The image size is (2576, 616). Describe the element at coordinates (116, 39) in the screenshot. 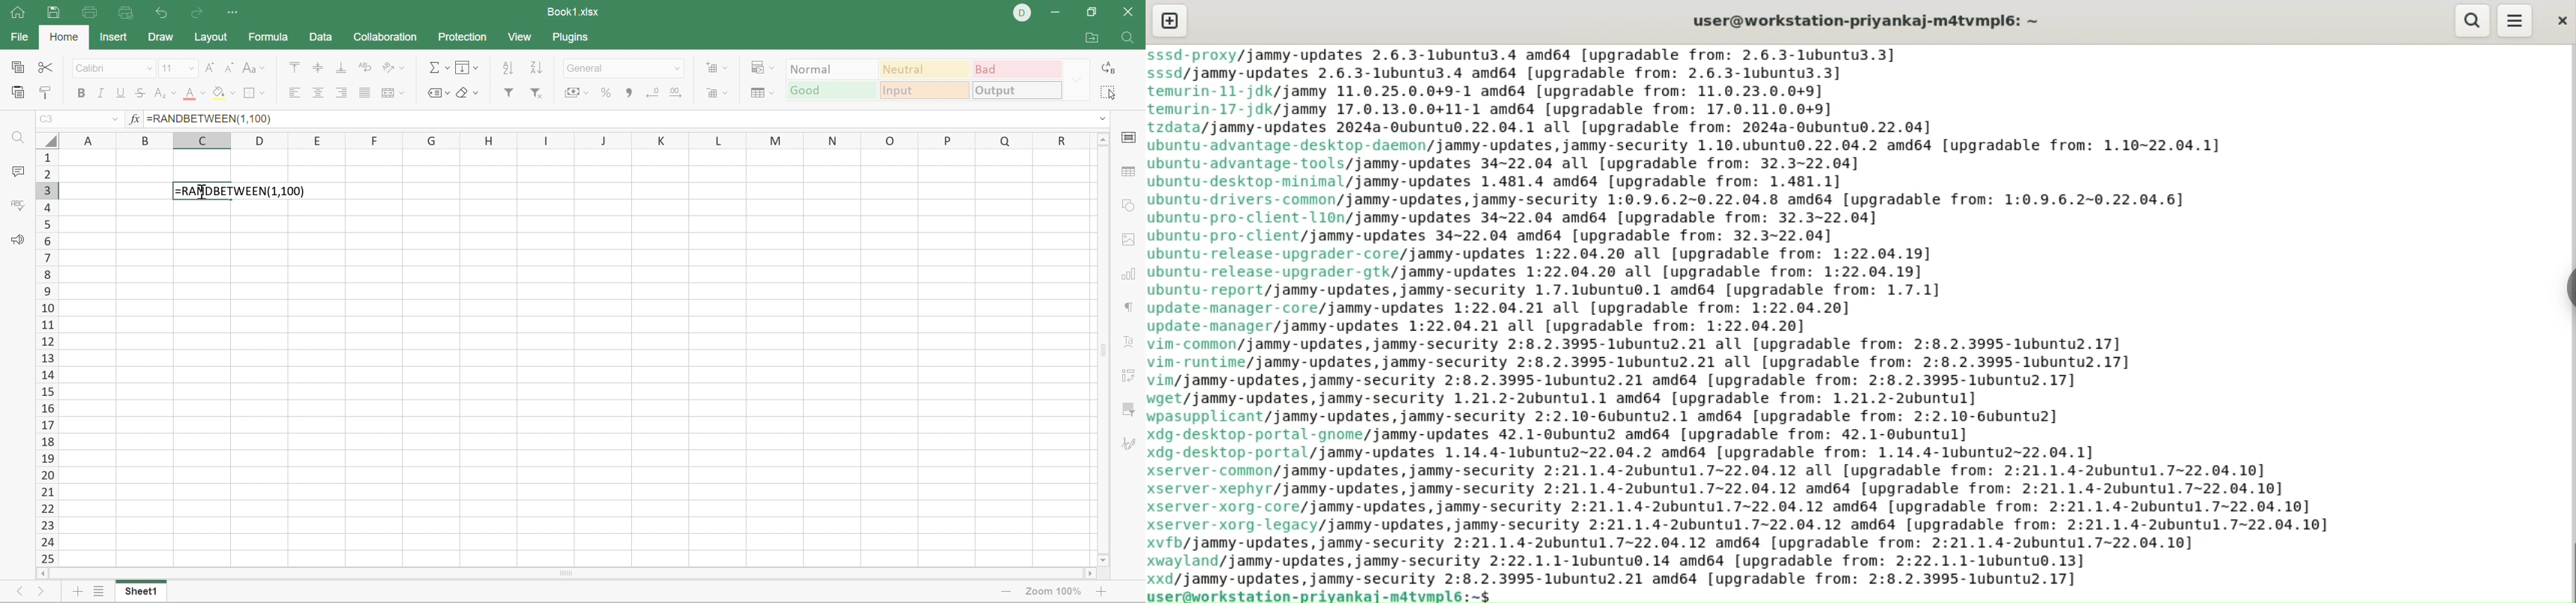

I see `Insert` at that location.